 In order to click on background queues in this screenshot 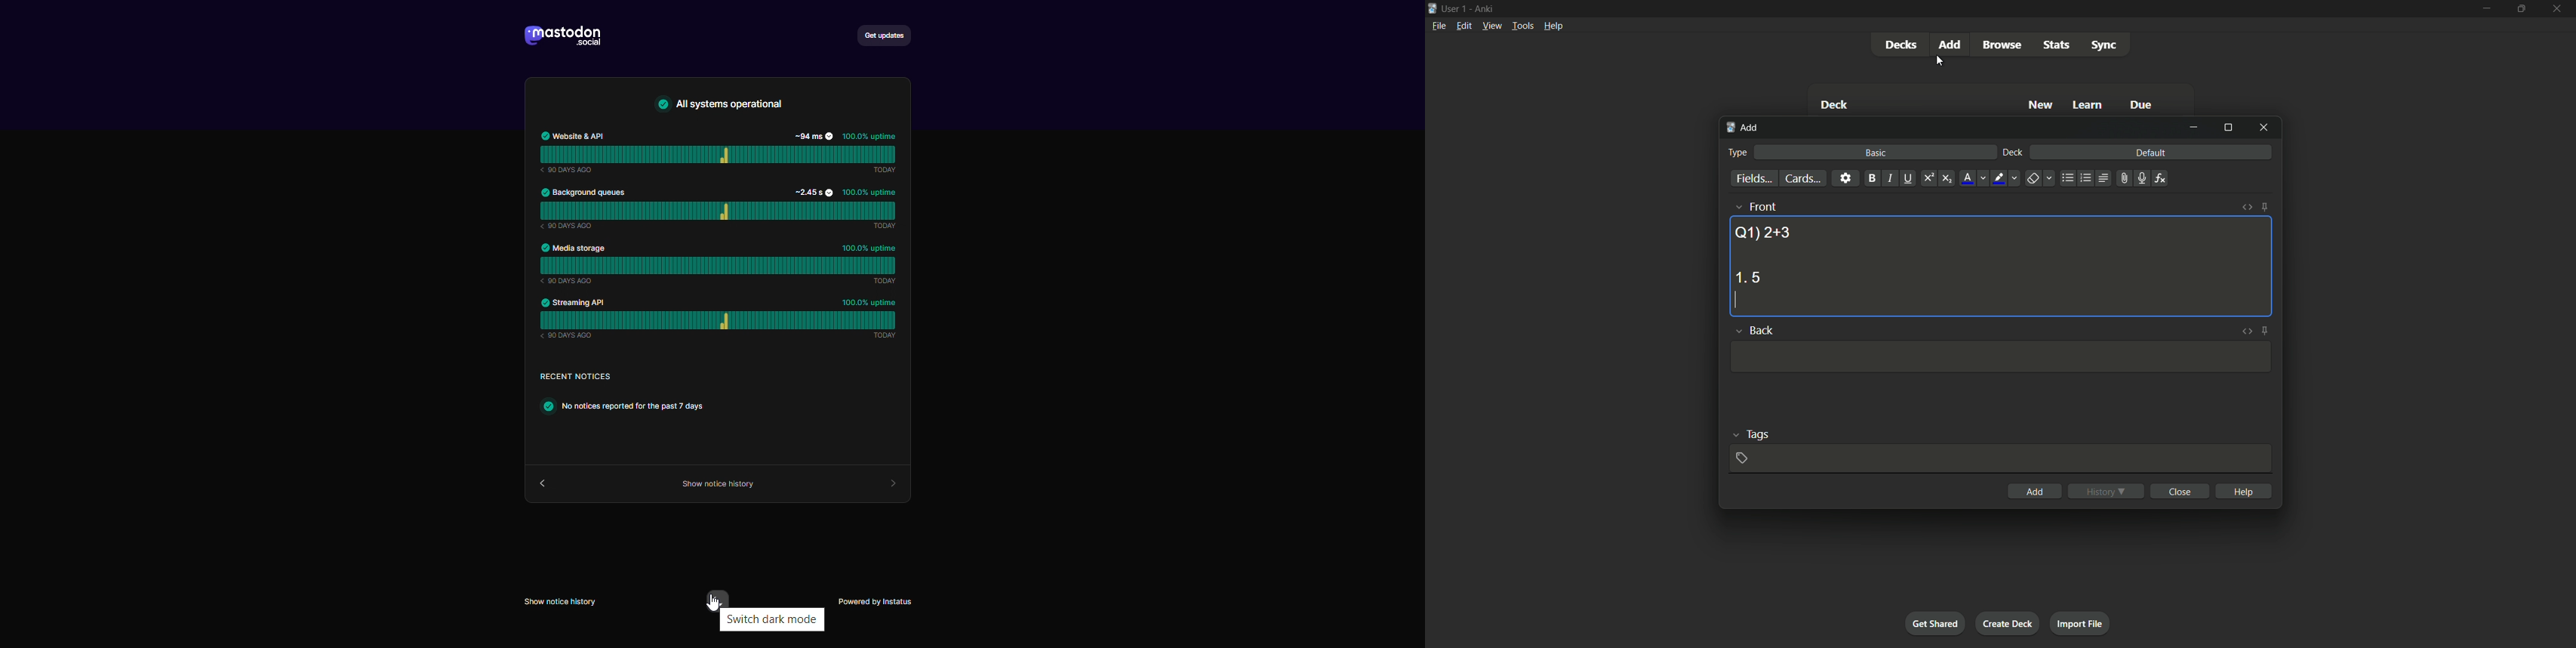, I will do `click(721, 206)`.